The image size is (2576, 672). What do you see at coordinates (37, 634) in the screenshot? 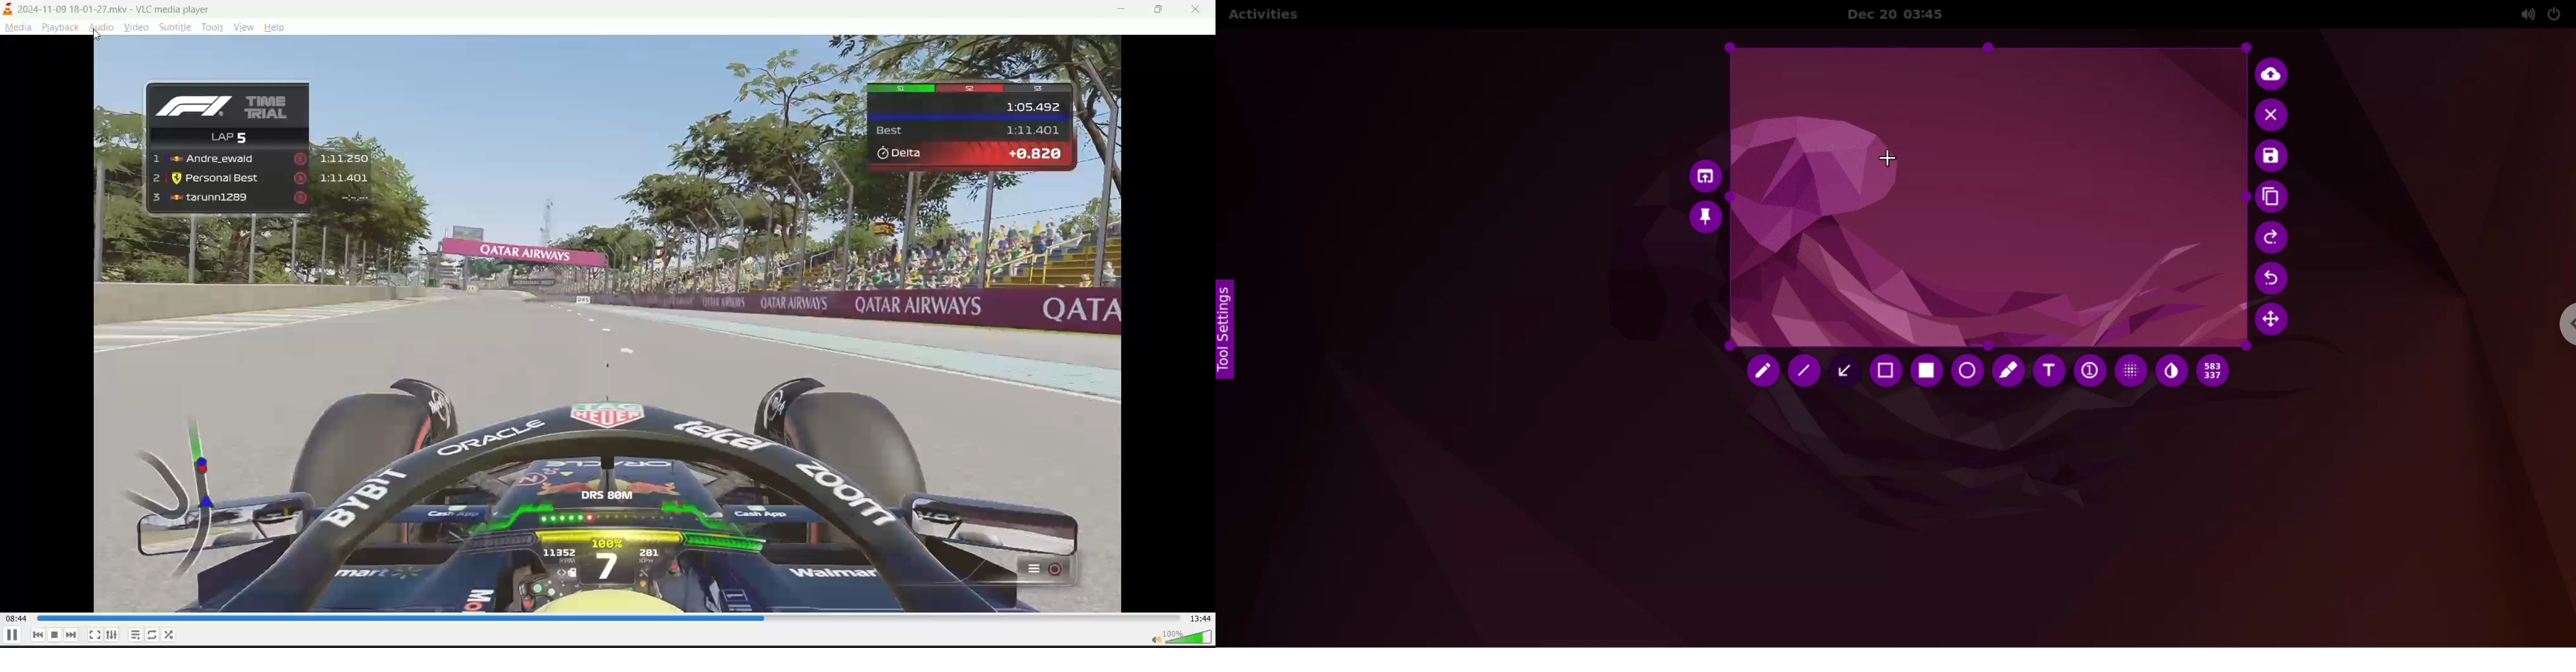
I see `pervious` at bounding box center [37, 634].